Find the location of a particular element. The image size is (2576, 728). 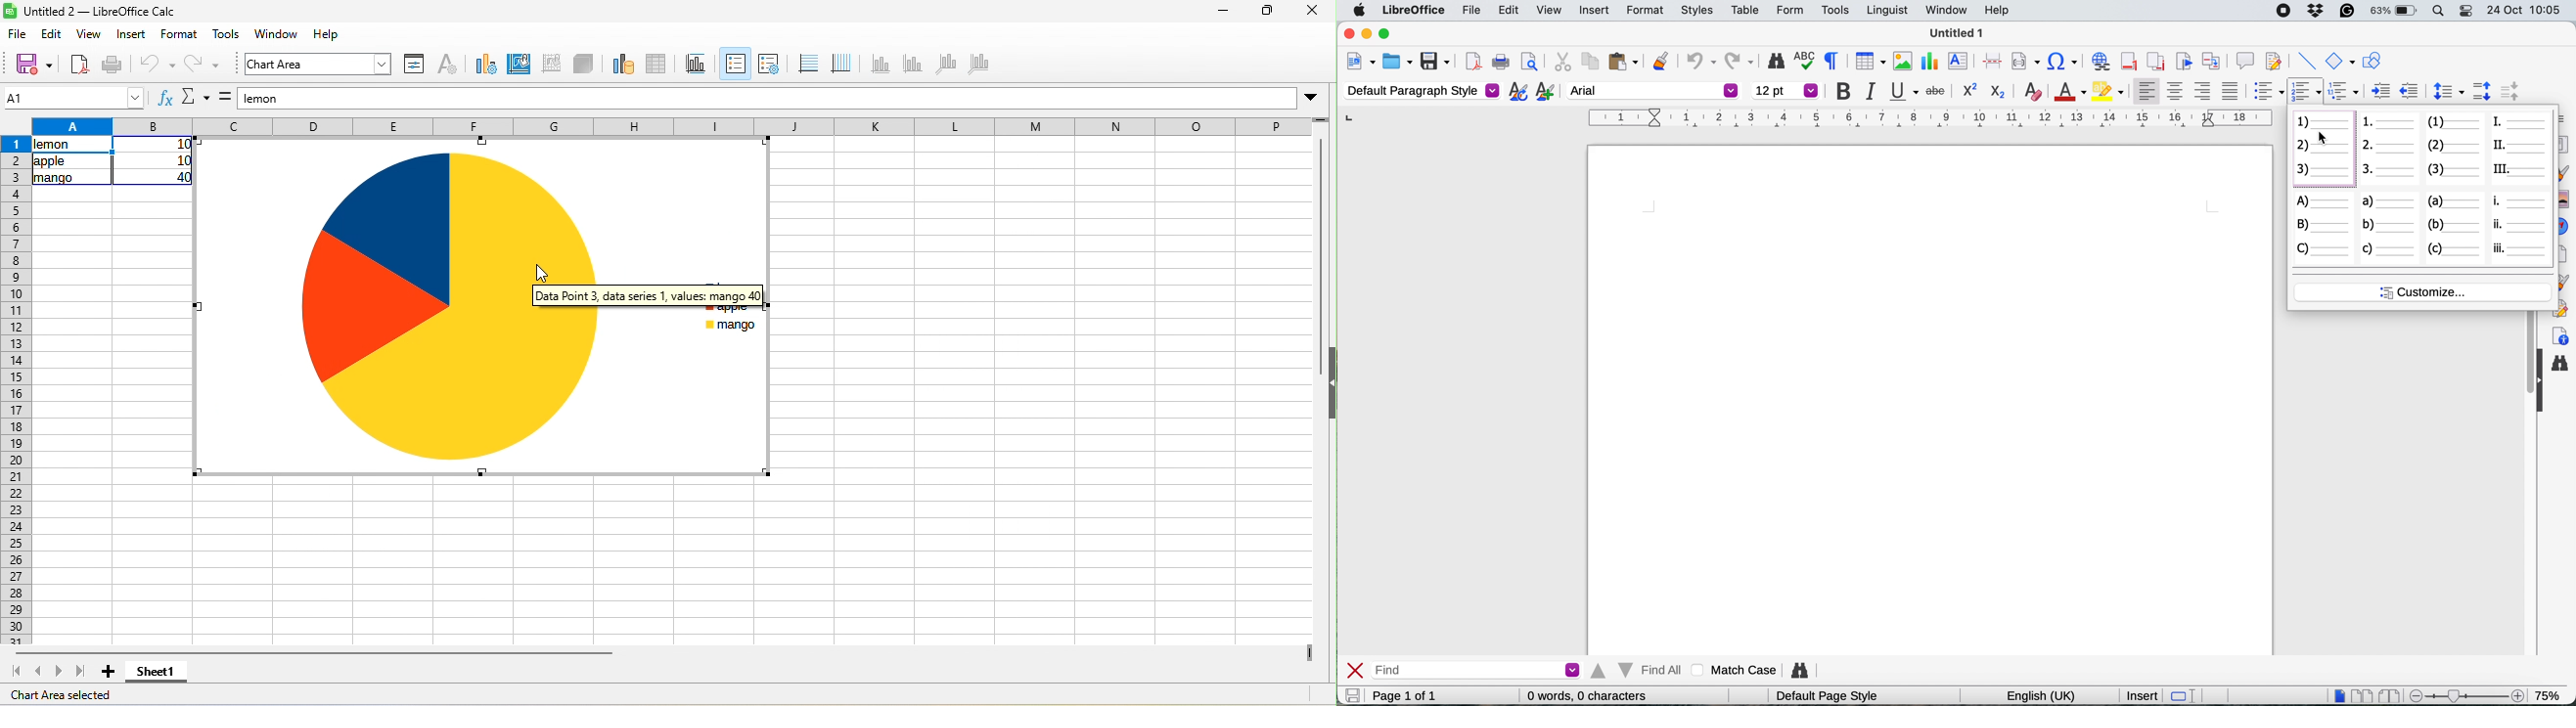

chart area is located at coordinates (517, 66).